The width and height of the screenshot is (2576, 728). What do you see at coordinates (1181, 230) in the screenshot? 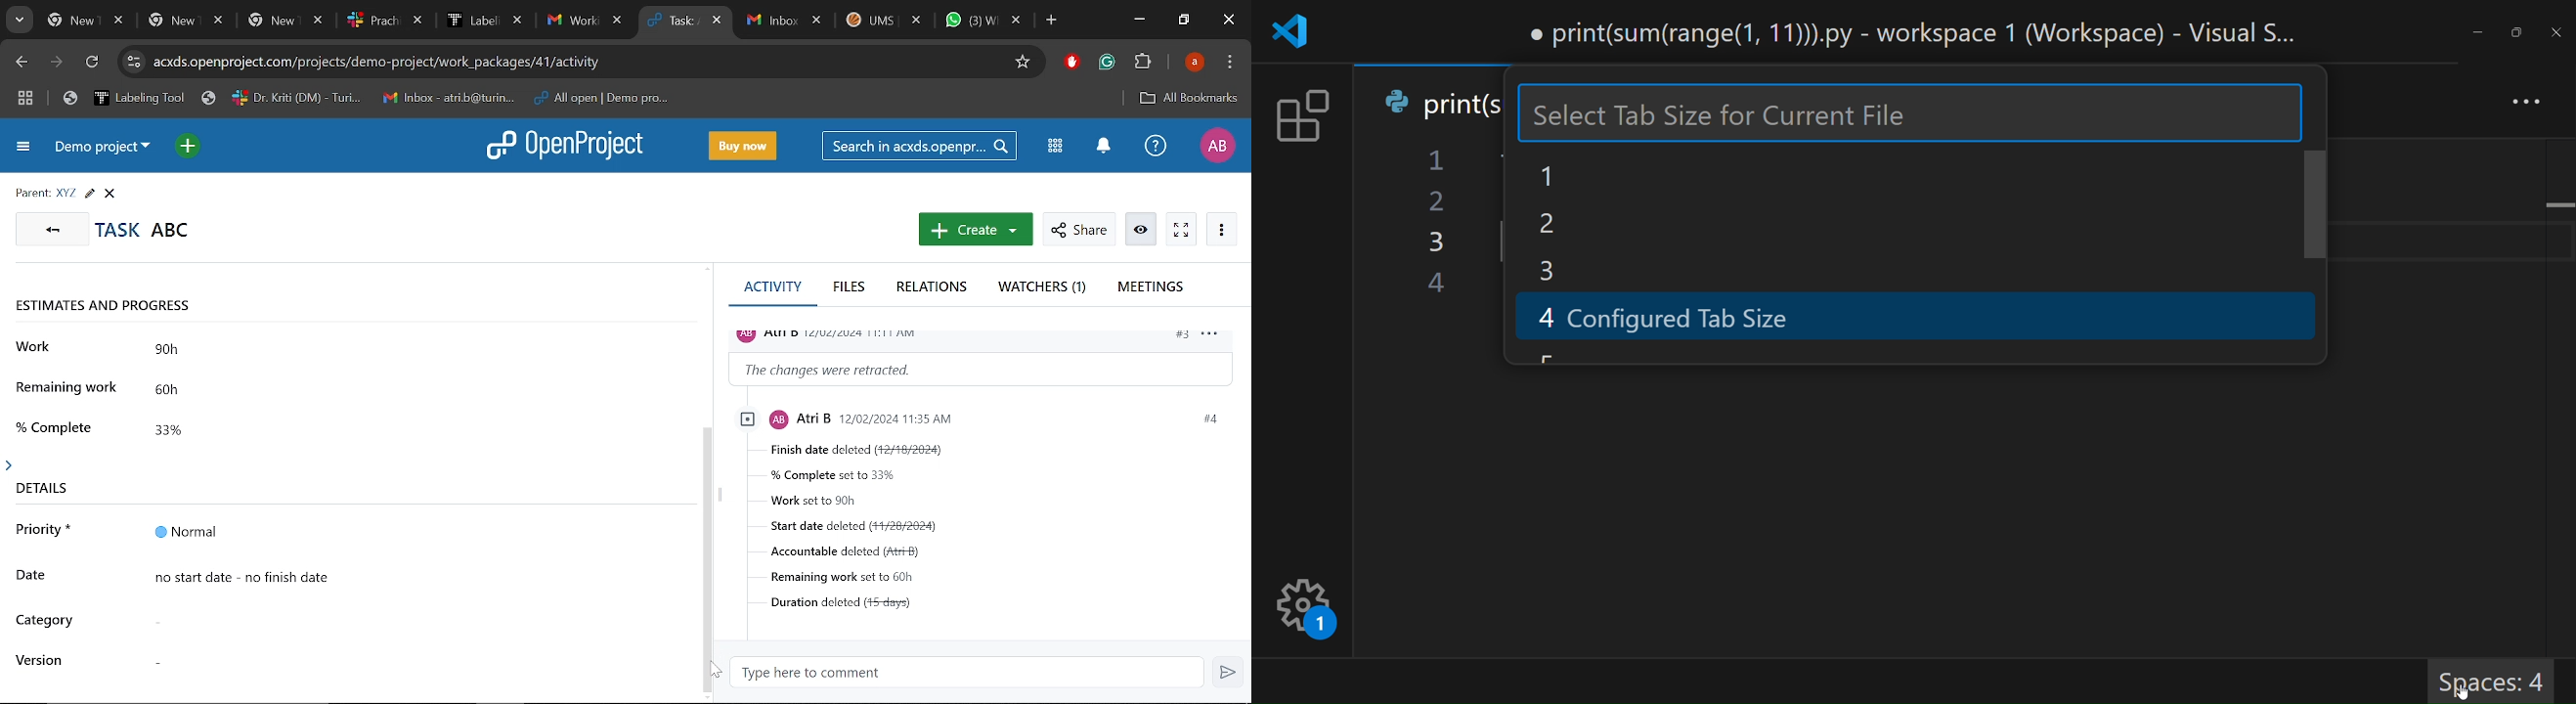
I see `Activate zen mode` at bounding box center [1181, 230].